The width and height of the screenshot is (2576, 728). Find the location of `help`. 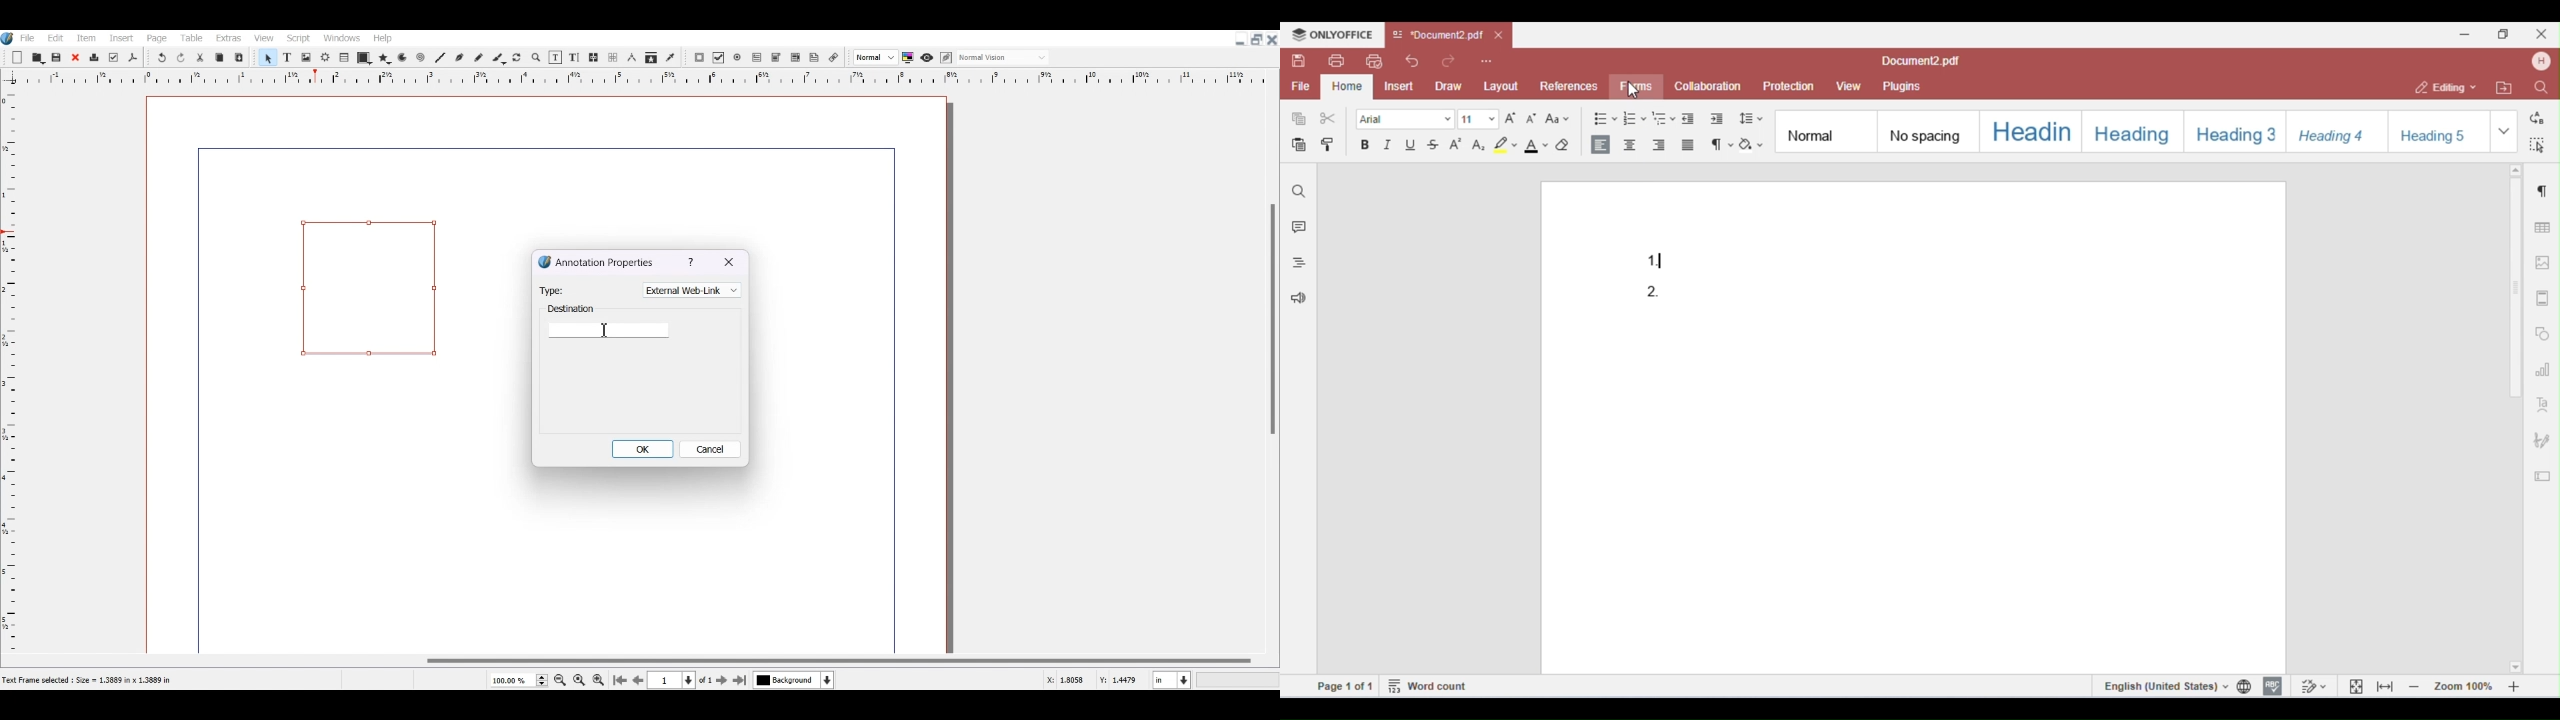

help is located at coordinates (693, 262).